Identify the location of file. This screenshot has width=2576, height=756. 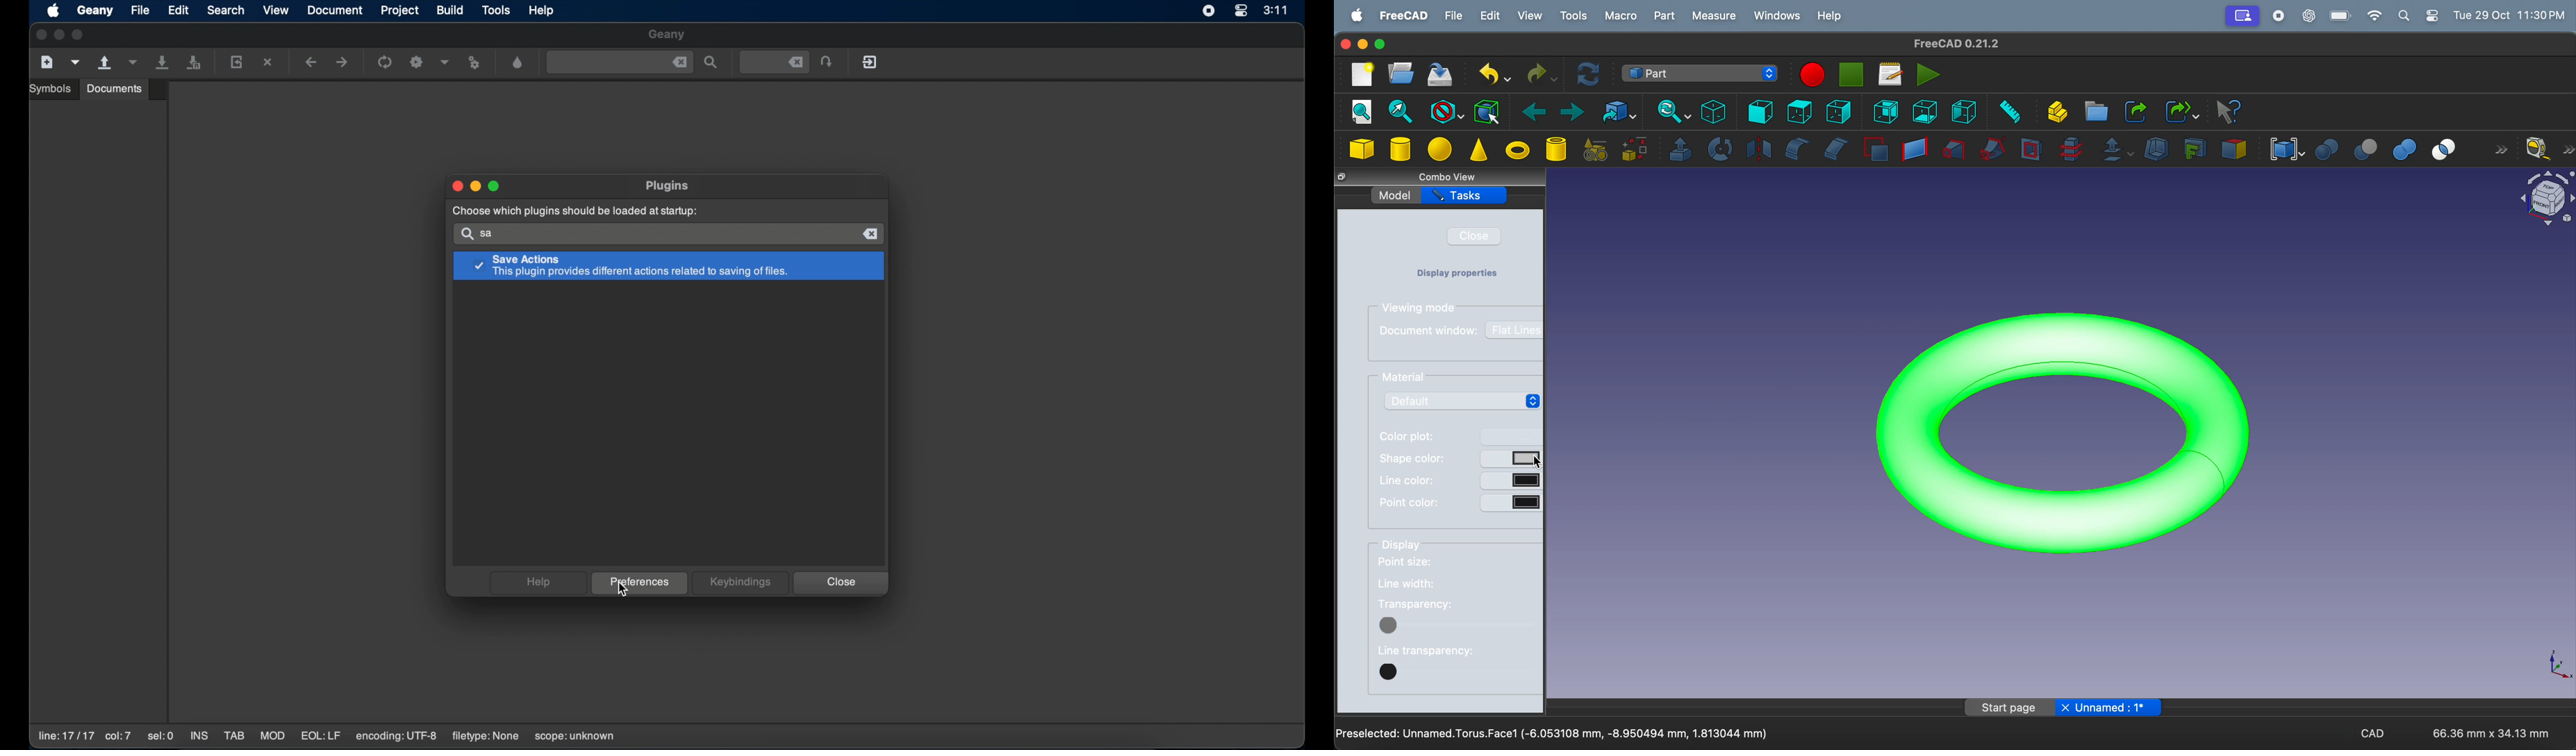
(1453, 16).